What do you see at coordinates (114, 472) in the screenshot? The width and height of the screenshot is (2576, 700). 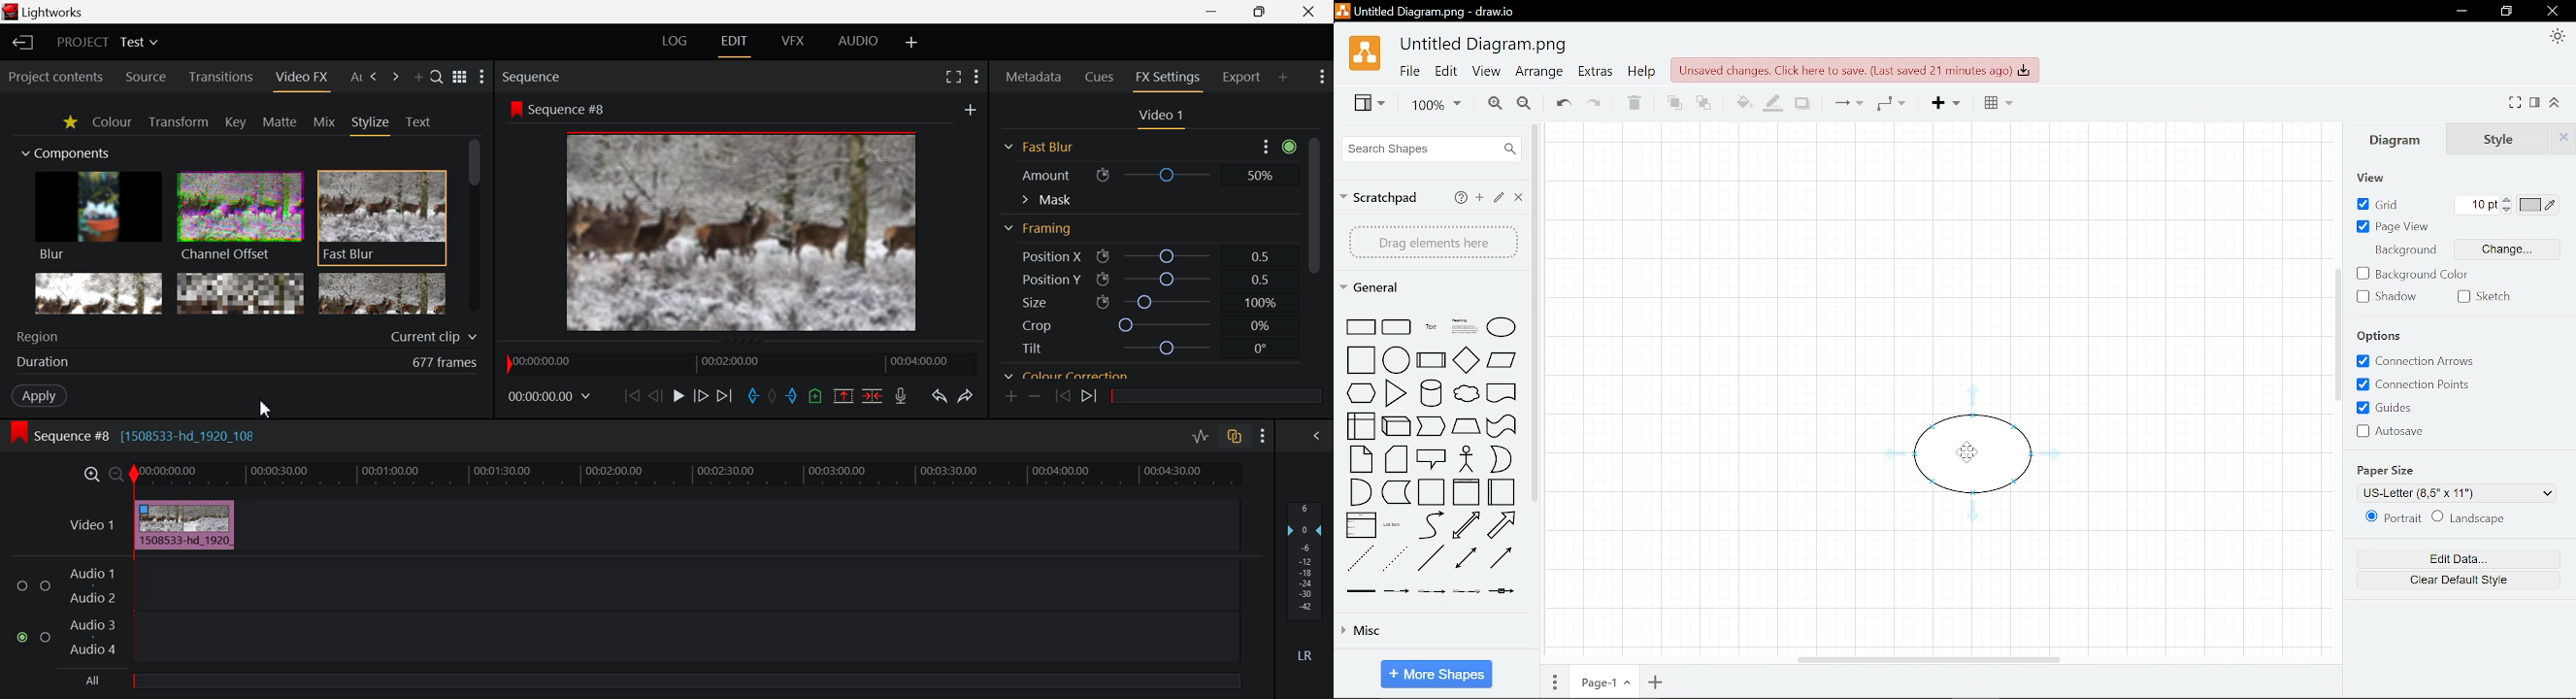 I see `Timeline Zoom Out` at bounding box center [114, 472].